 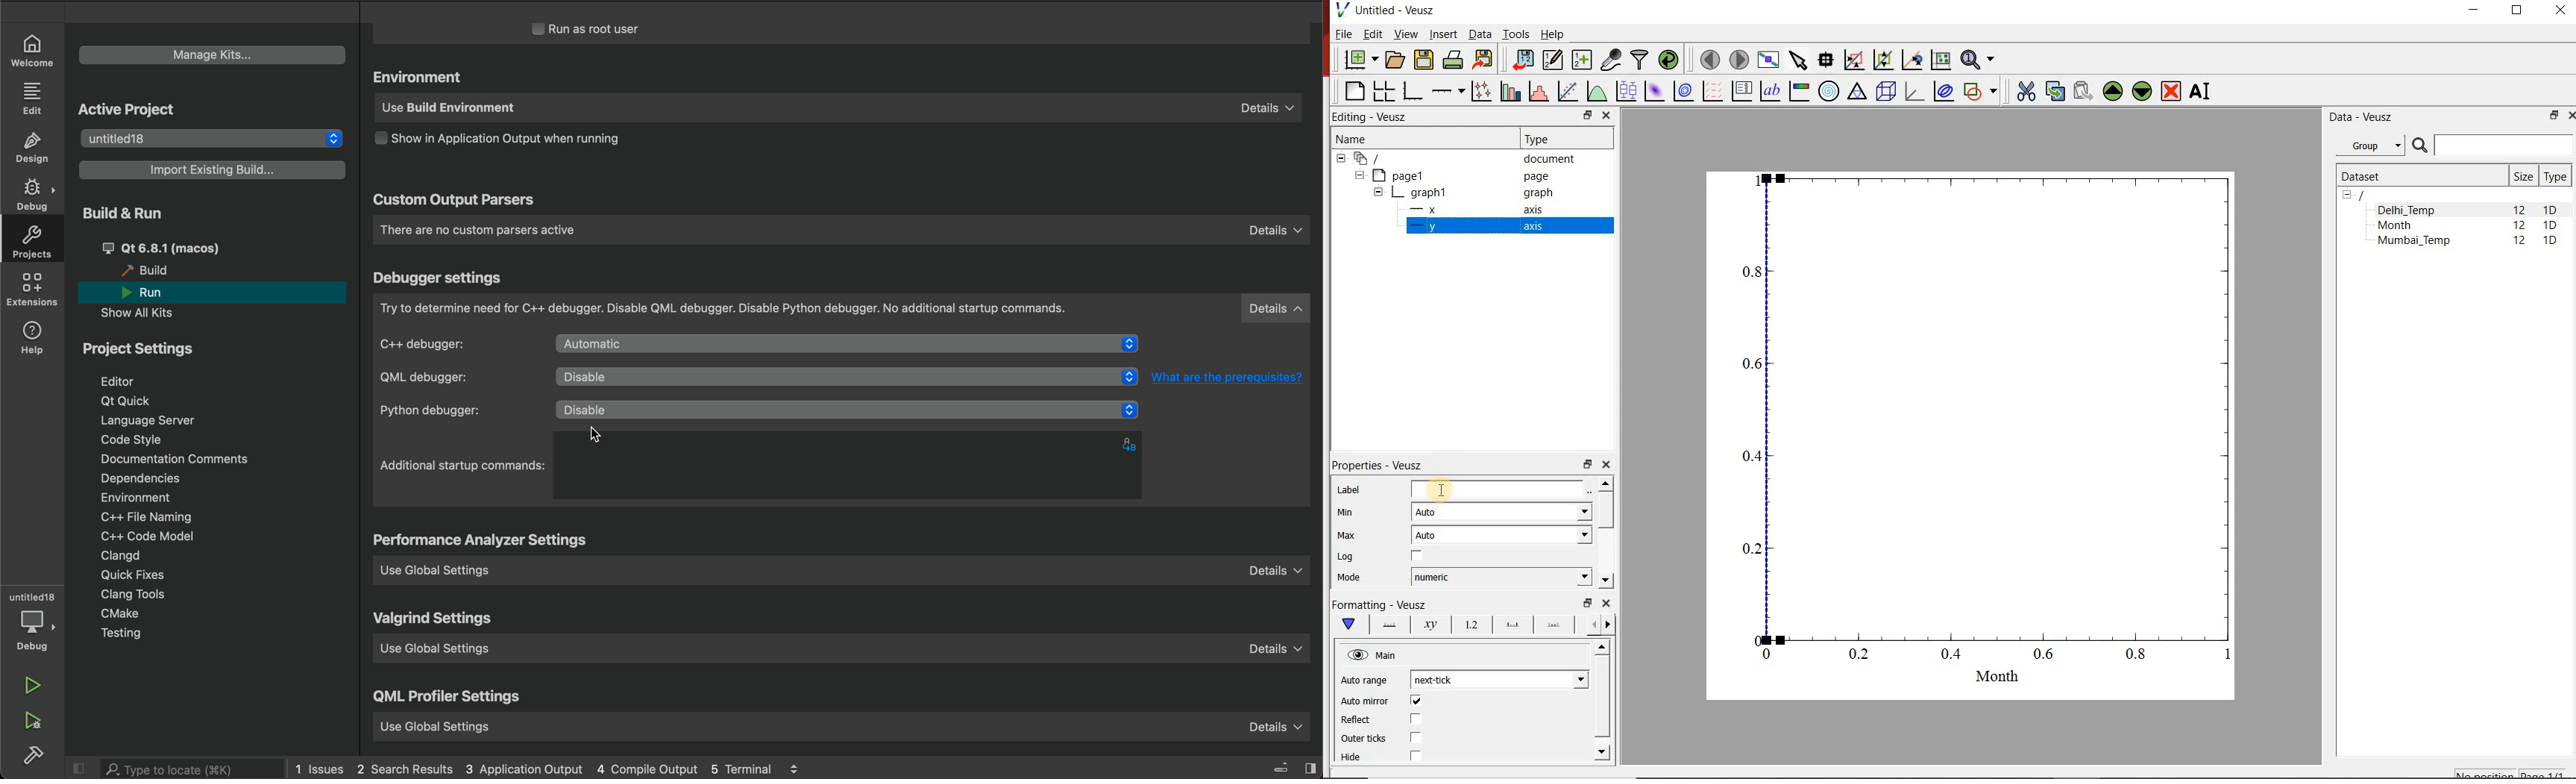 I want to click on print the document, so click(x=1453, y=60).